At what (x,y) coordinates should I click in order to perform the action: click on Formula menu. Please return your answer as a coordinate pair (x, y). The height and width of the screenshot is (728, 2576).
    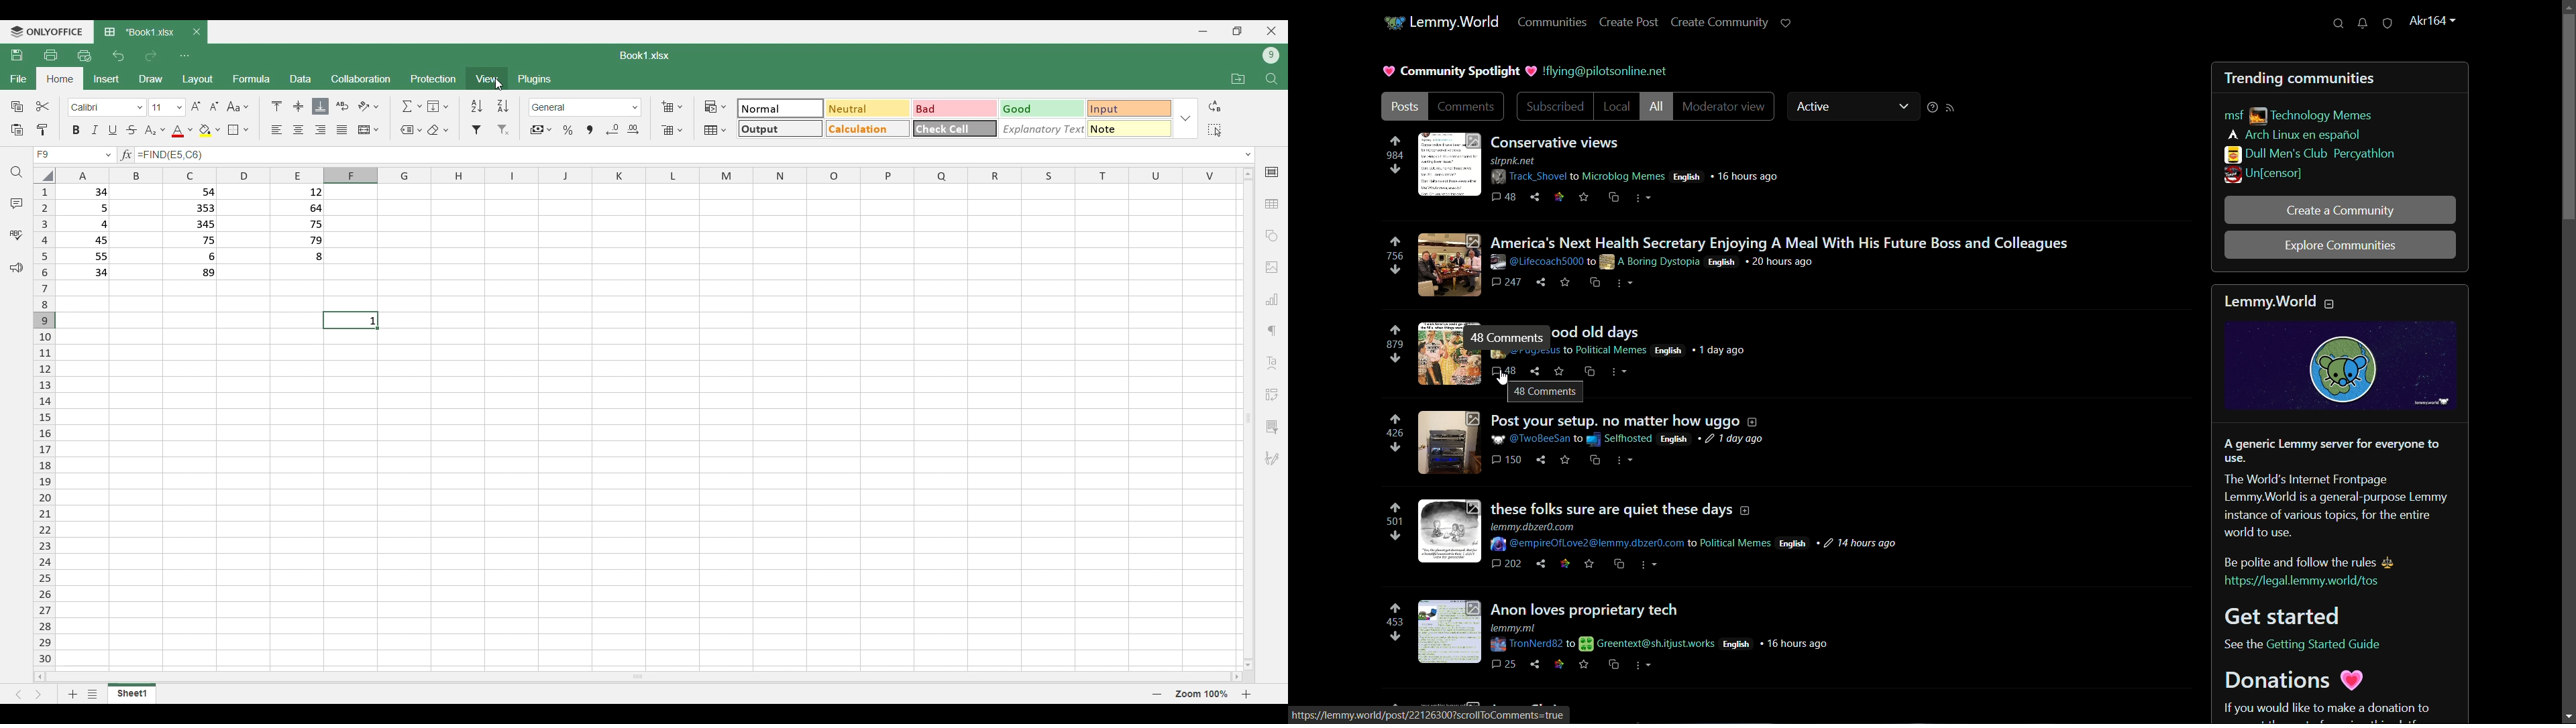
    Looking at the image, I should click on (252, 80).